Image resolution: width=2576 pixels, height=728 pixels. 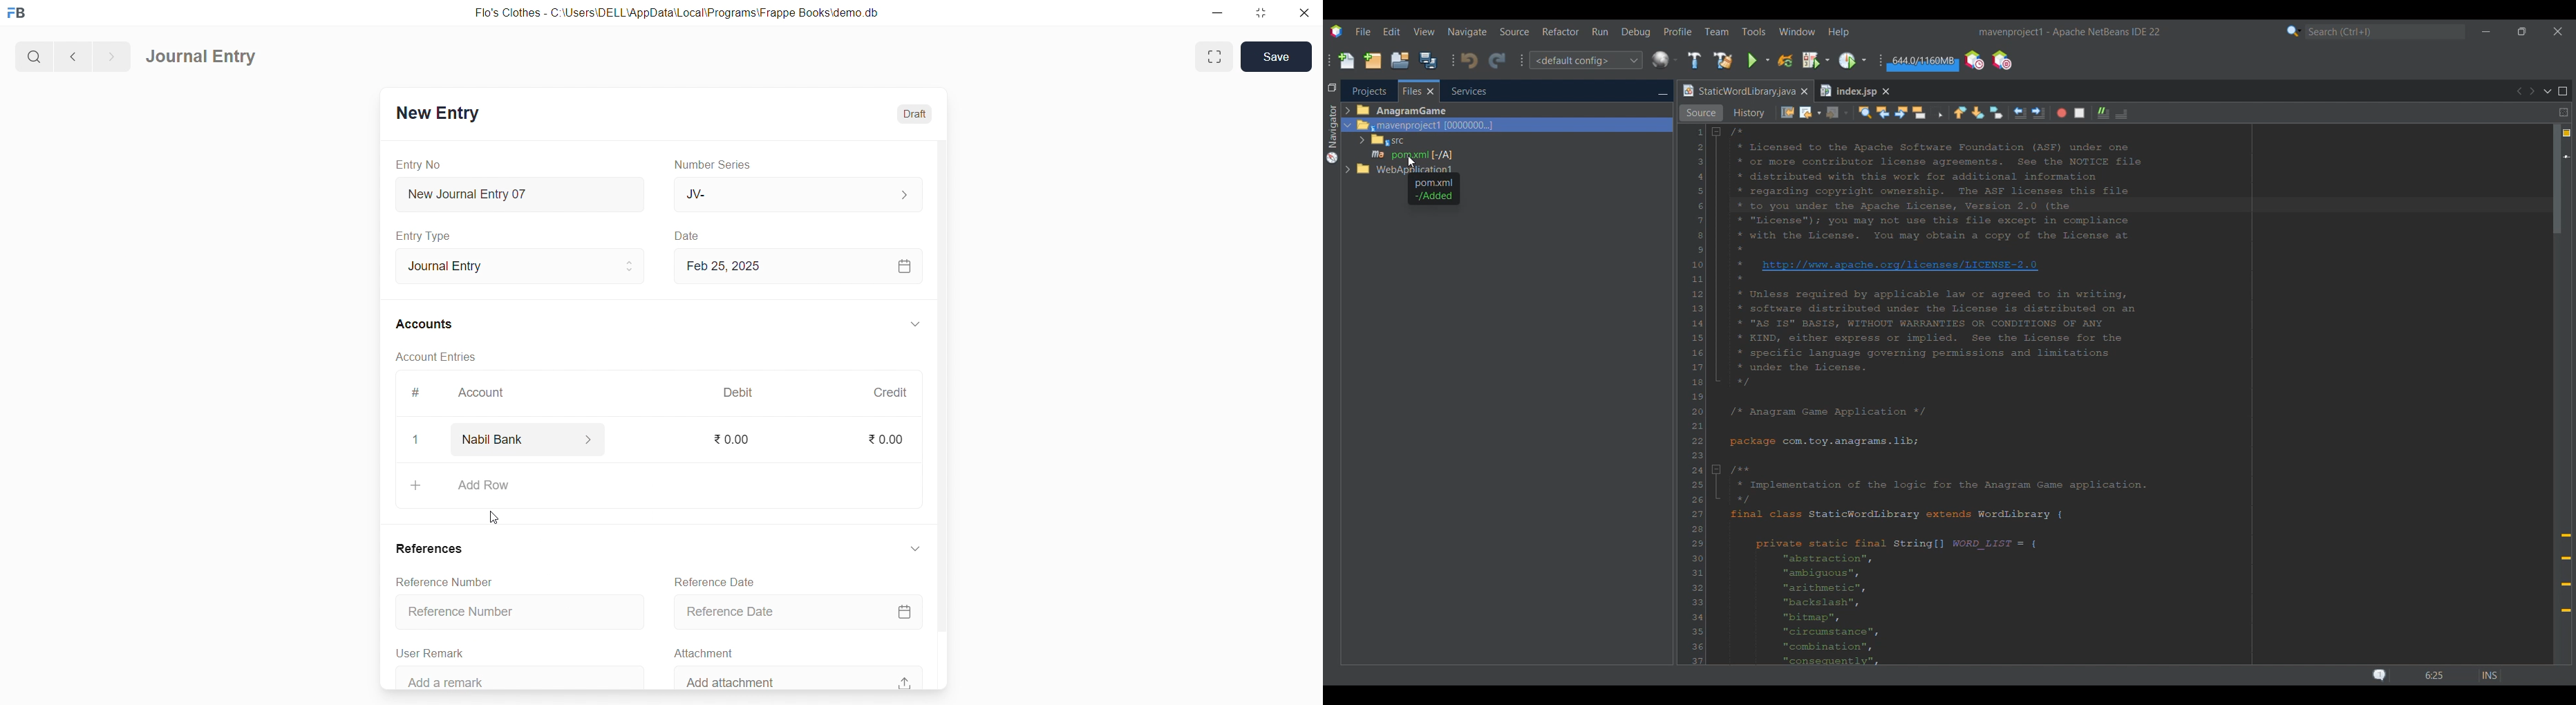 What do you see at coordinates (1350, 143) in the screenshot?
I see `Expand` at bounding box center [1350, 143].